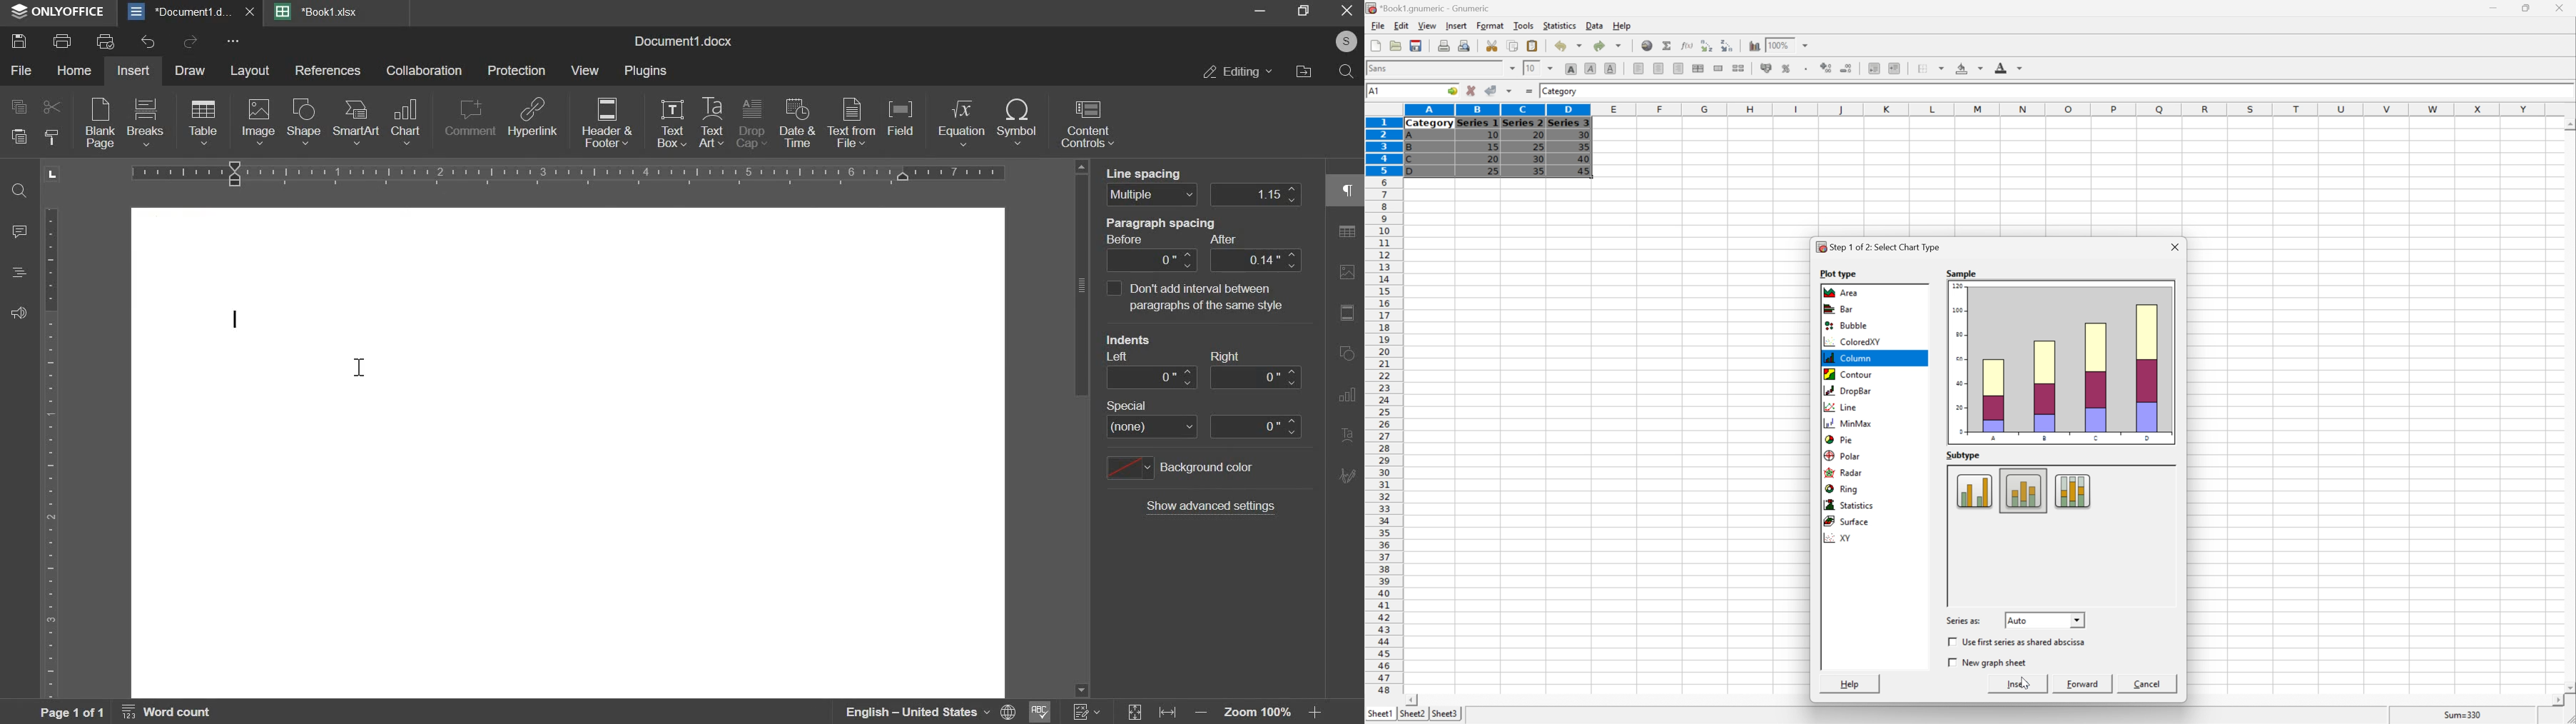 Image resolution: width=2576 pixels, height=728 pixels. Describe the element at coordinates (2465, 717) in the screenshot. I see `Sum=0` at that location.